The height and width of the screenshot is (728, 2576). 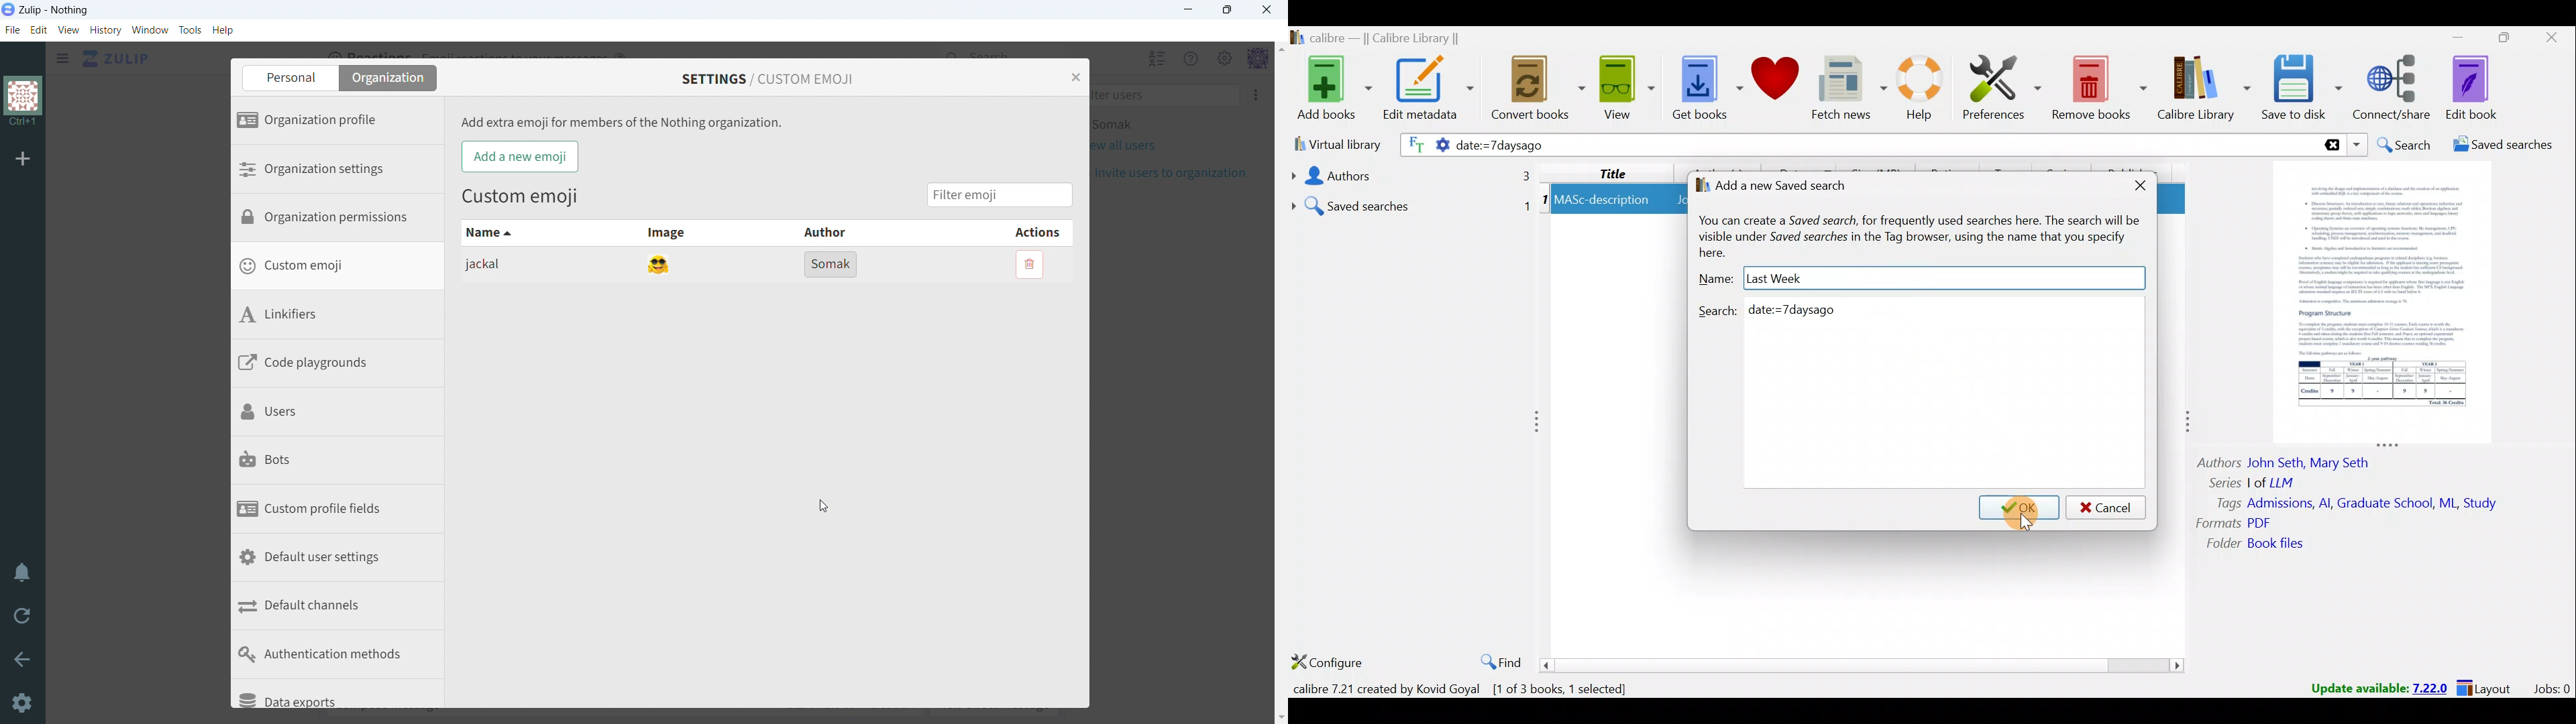 What do you see at coordinates (1412, 201) in the screenshot?
I see `Saved searches` at bounding box center [1412, 201].